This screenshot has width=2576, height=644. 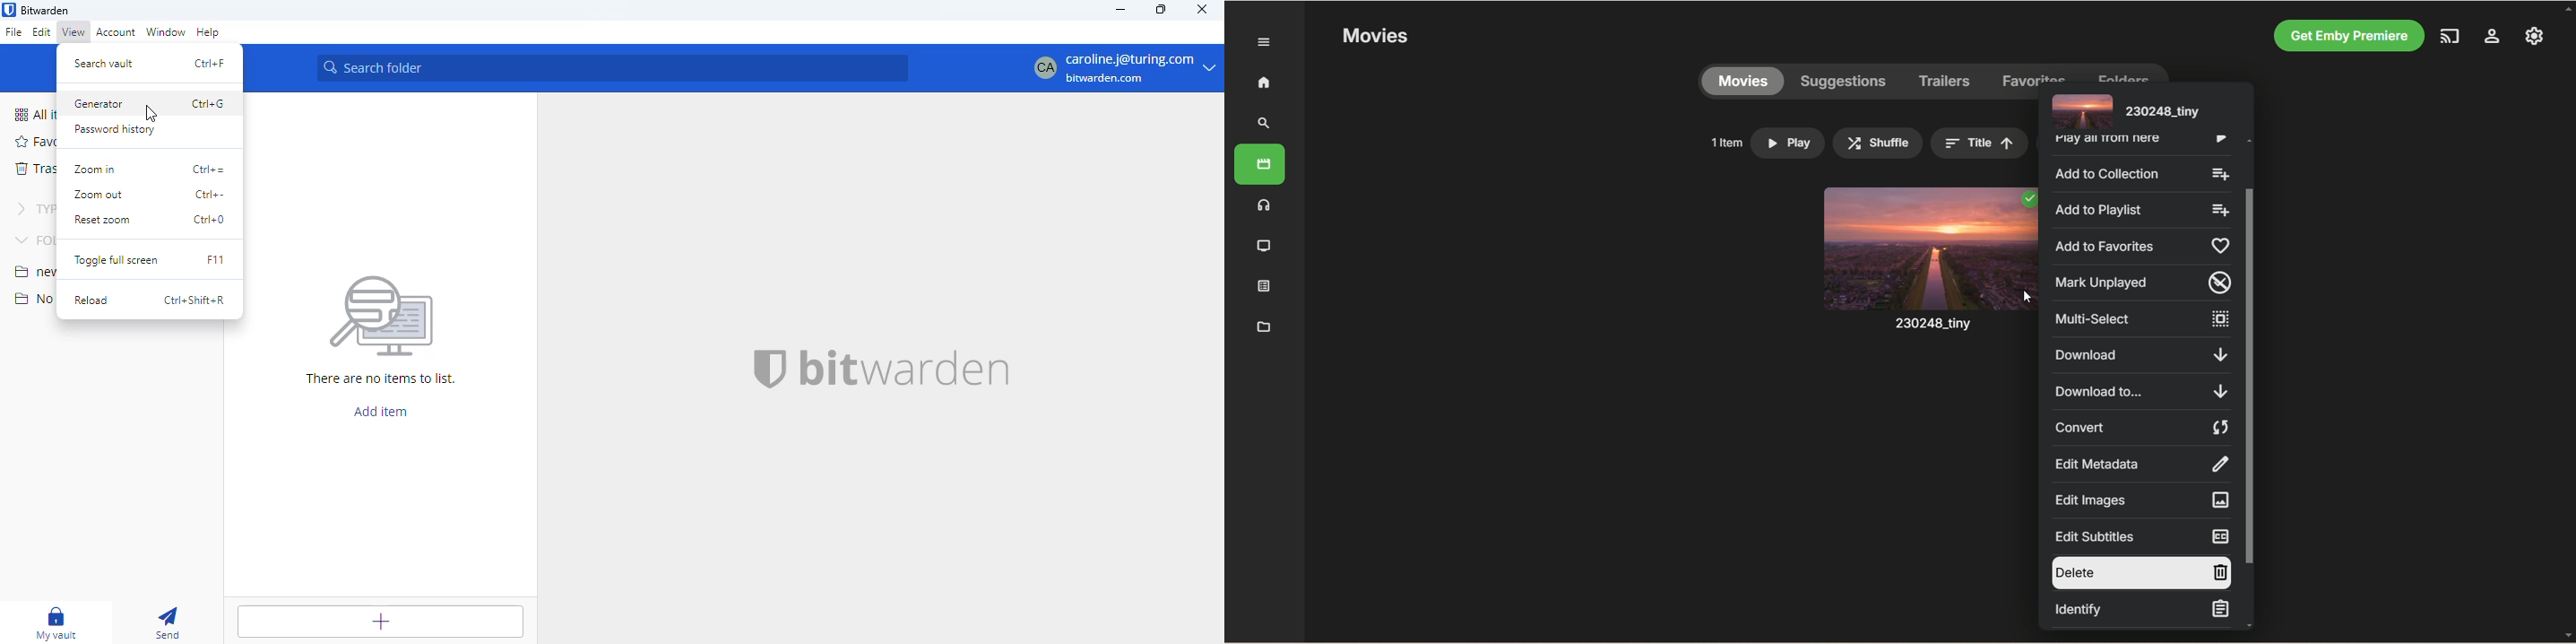 I want to click on shortcut for reload, so click(x=195, y=300).